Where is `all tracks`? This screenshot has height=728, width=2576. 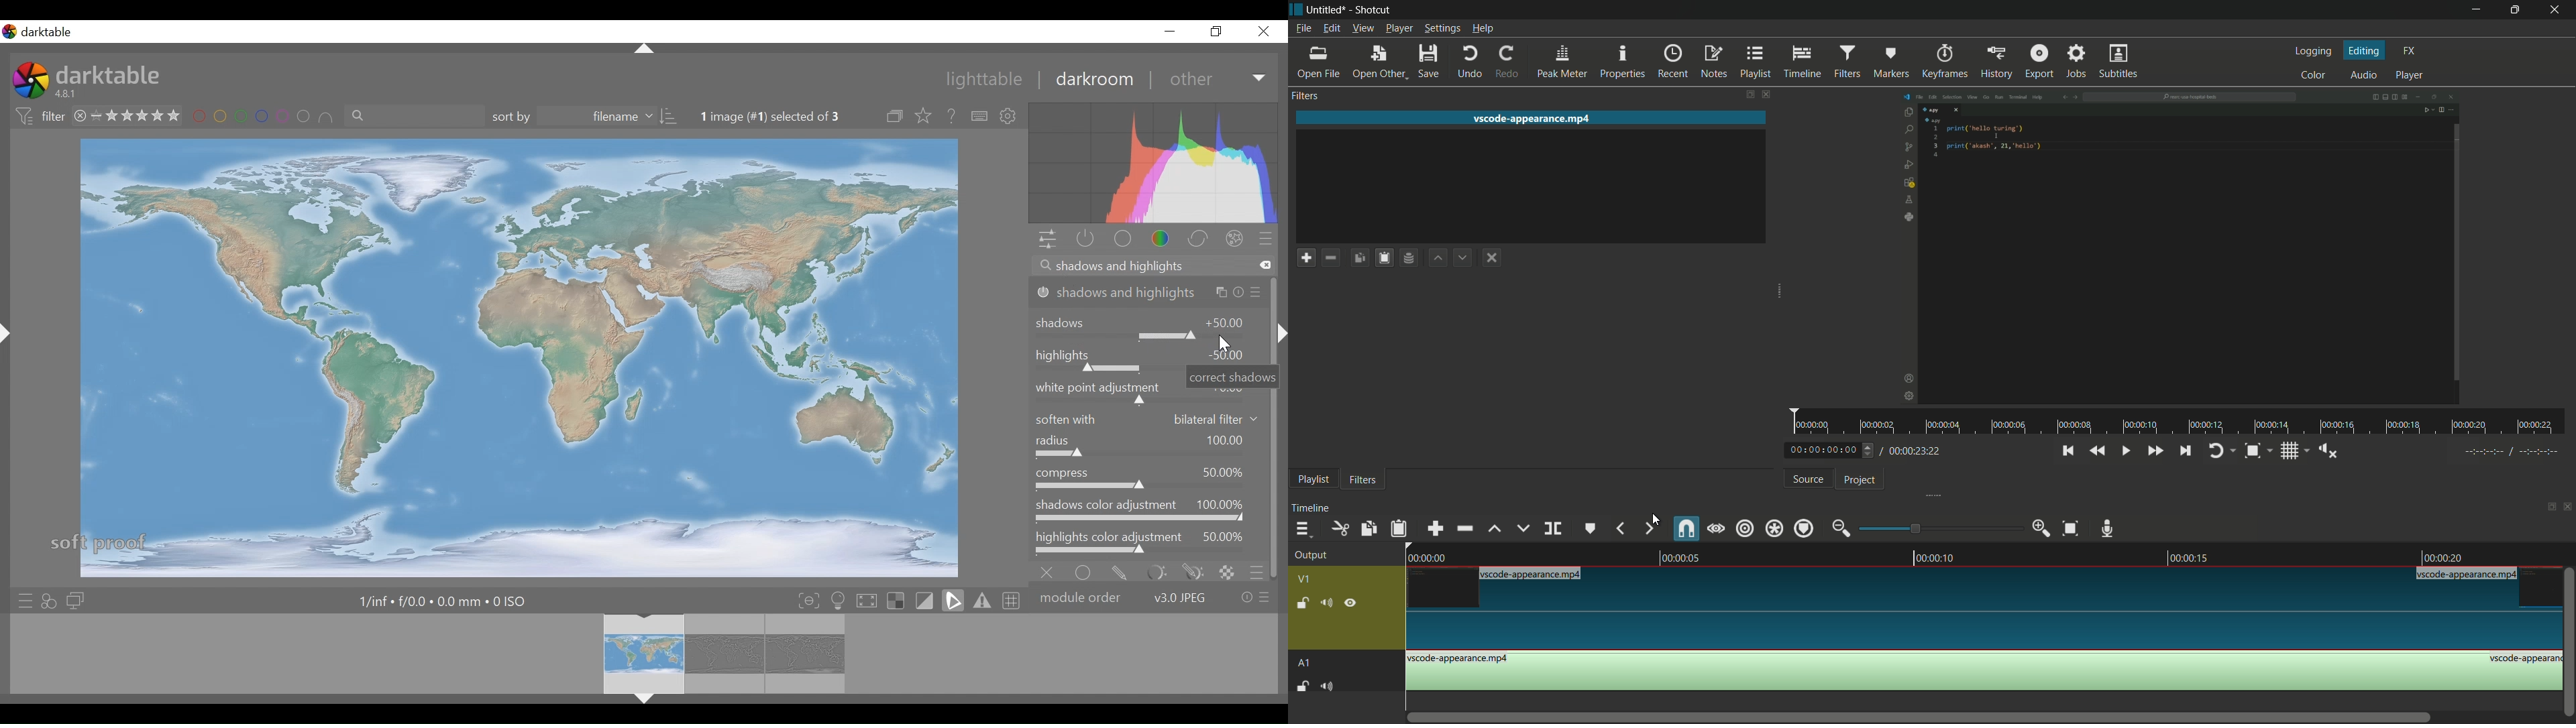 all tracks is located at coordinates (1775, 528).